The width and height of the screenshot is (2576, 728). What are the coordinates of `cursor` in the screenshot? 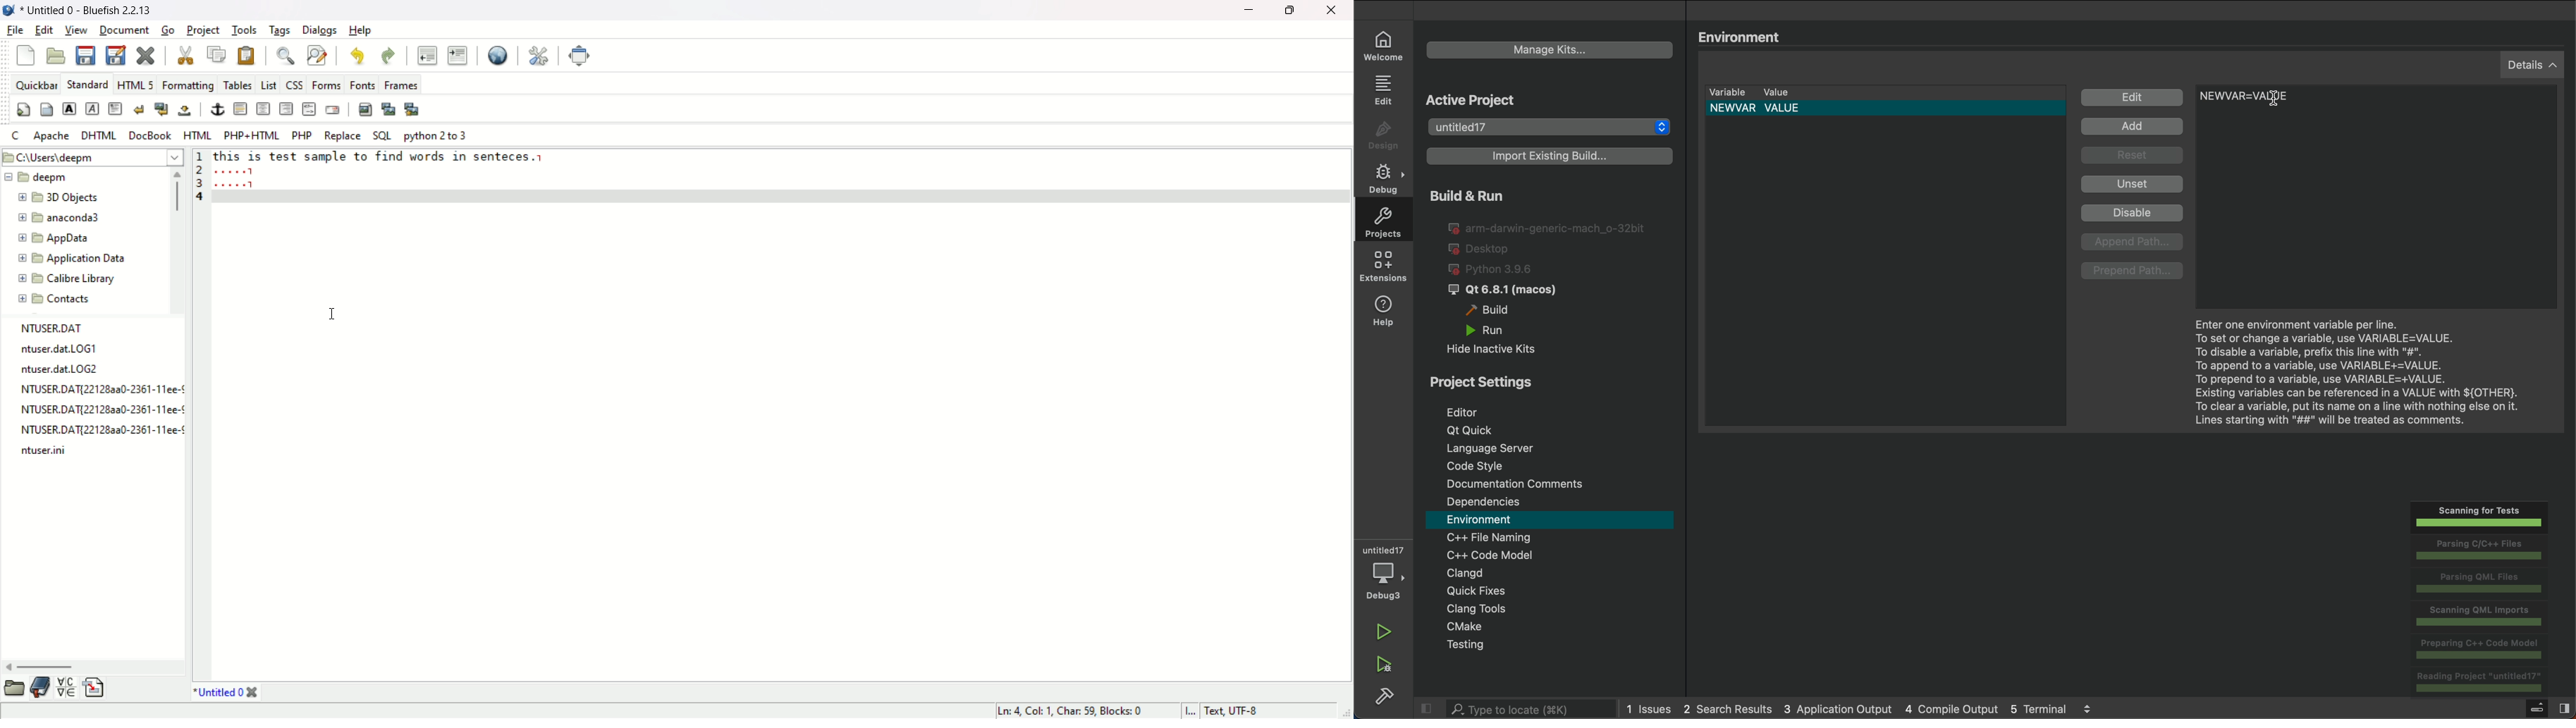 It's located at (333, 313).